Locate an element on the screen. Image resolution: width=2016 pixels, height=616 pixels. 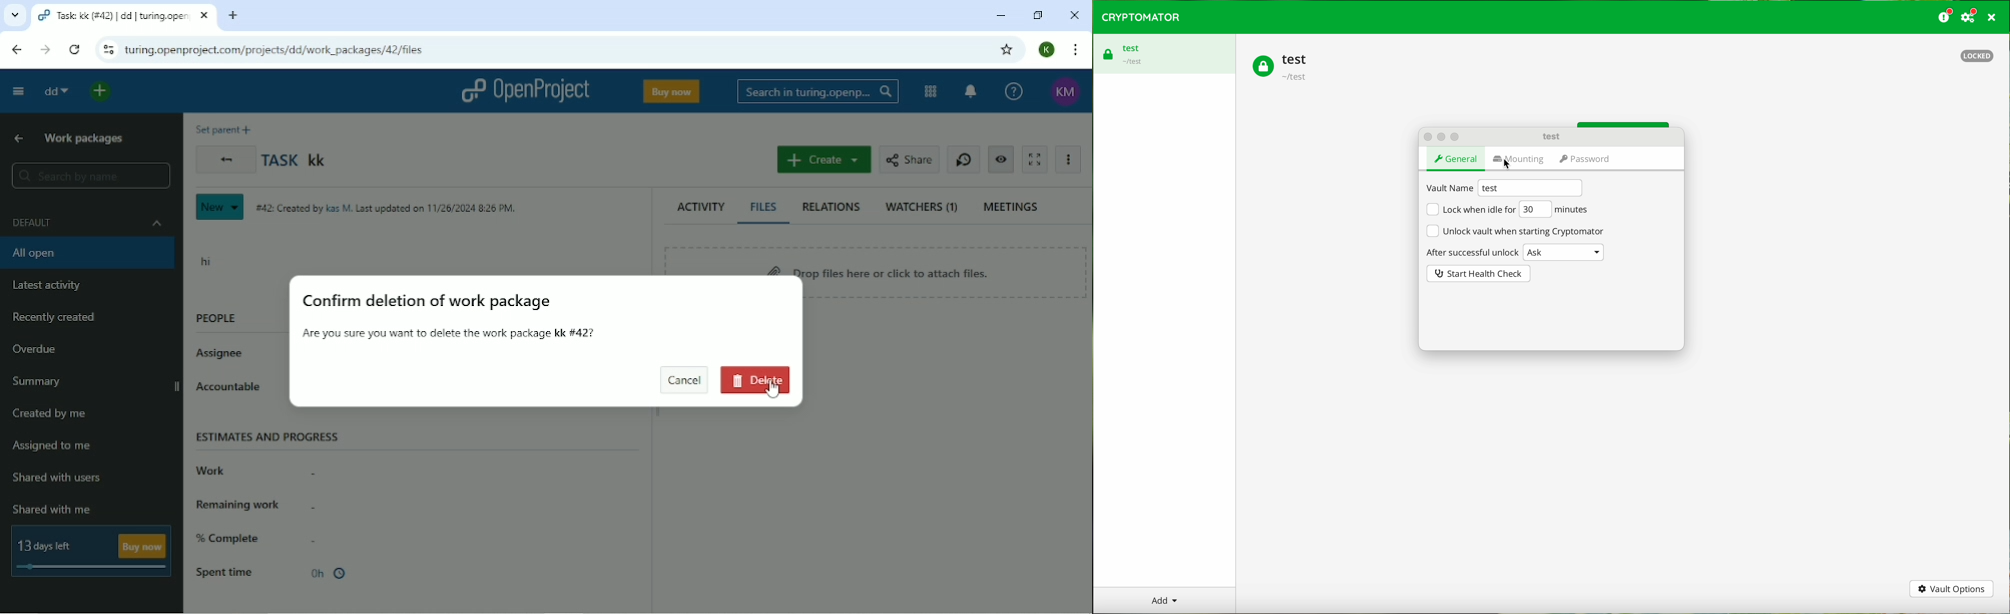
Files is located at coordinates (765, 208).